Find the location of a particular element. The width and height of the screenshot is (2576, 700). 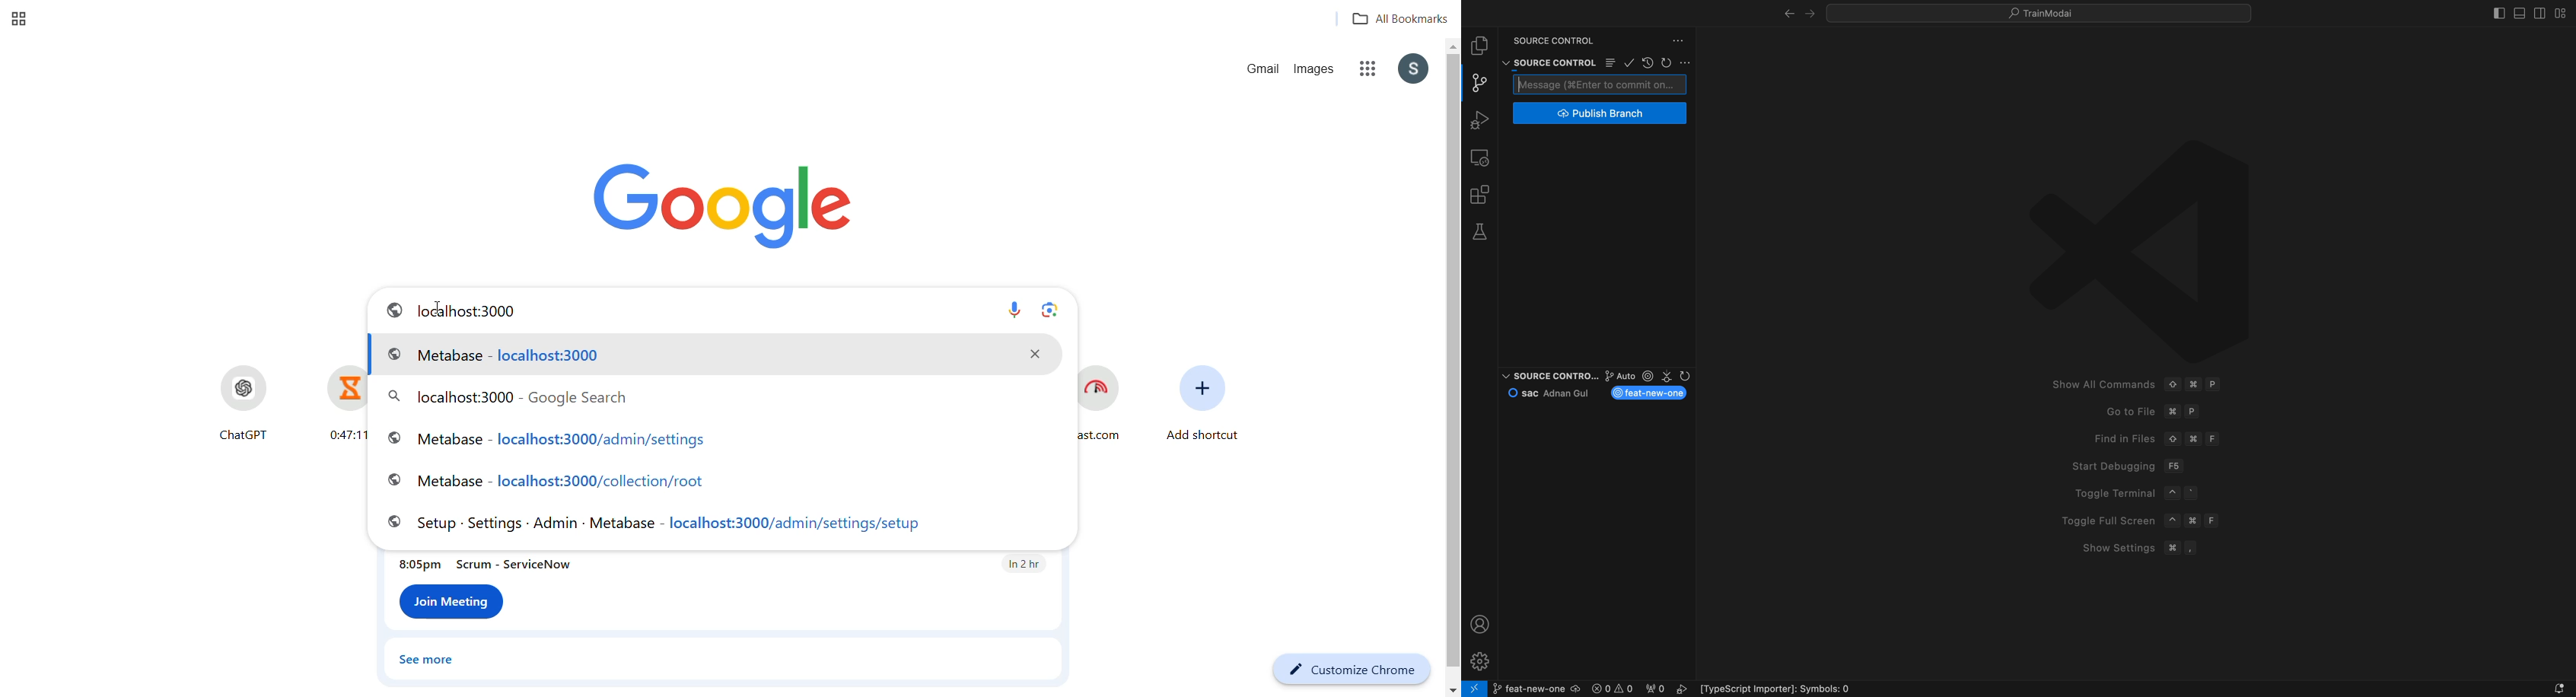

error logs is located at coordinates (1709, 692).